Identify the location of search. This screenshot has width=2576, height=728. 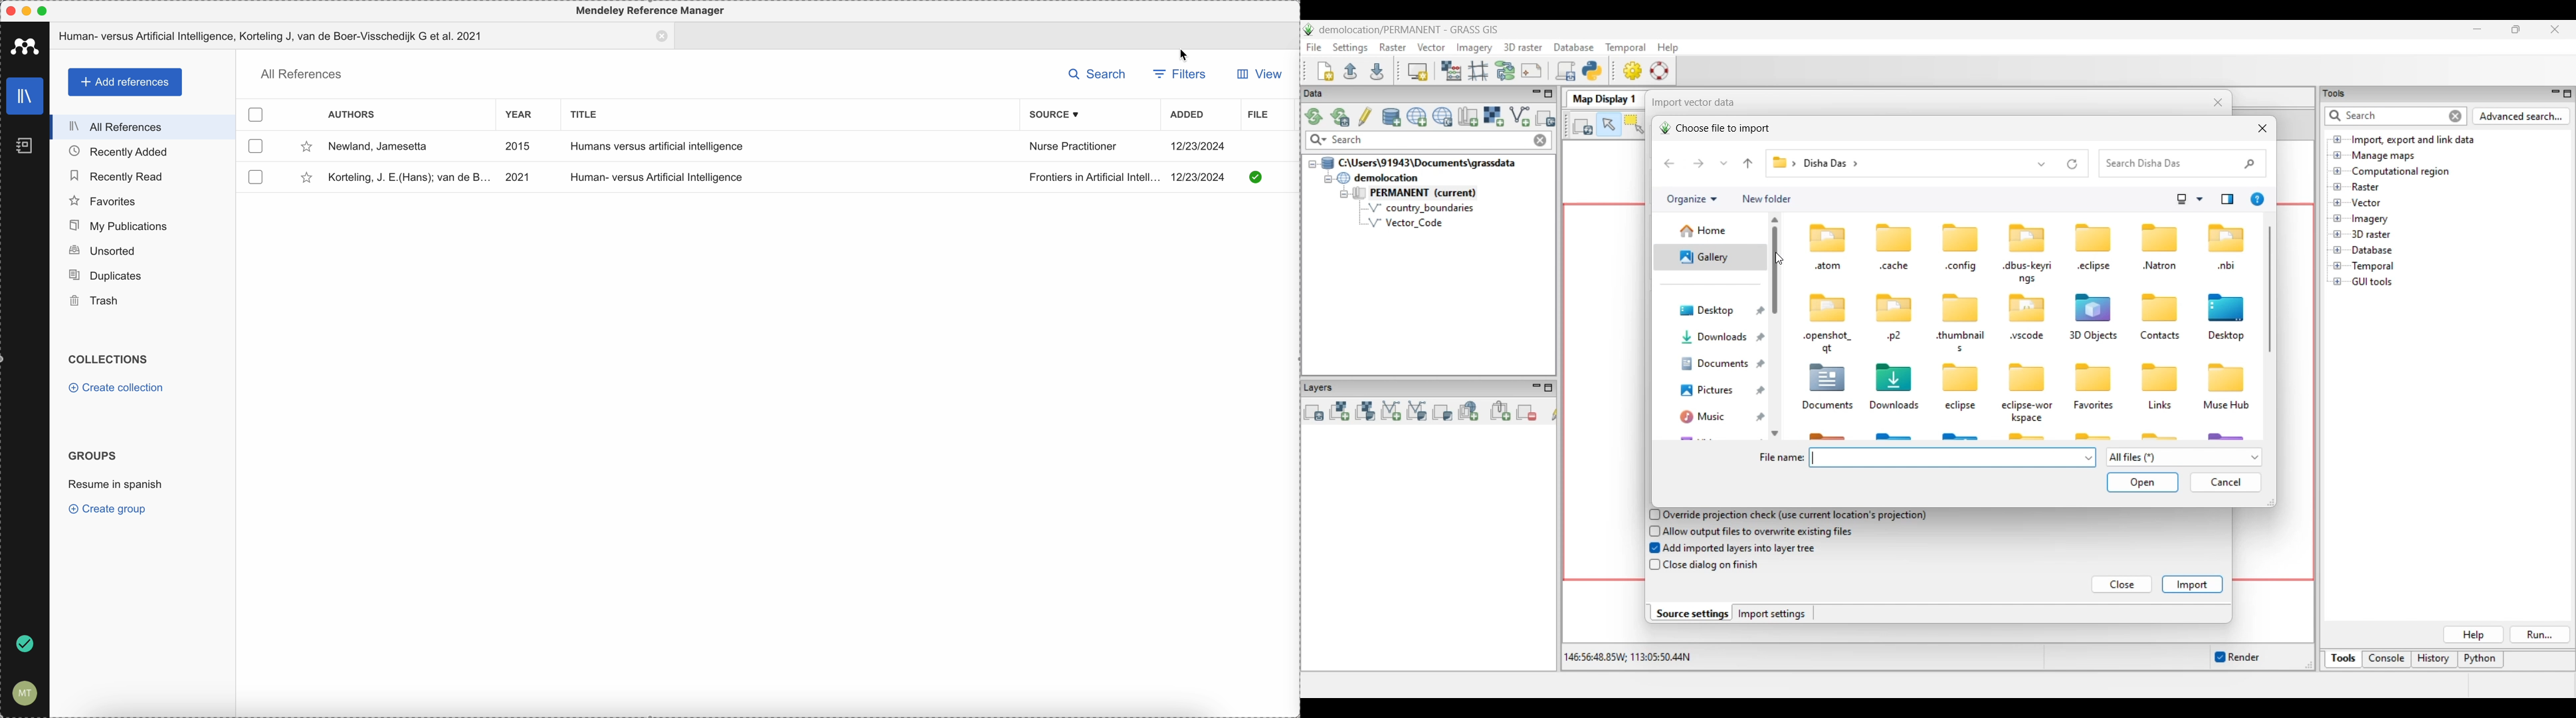
(1097, 74).